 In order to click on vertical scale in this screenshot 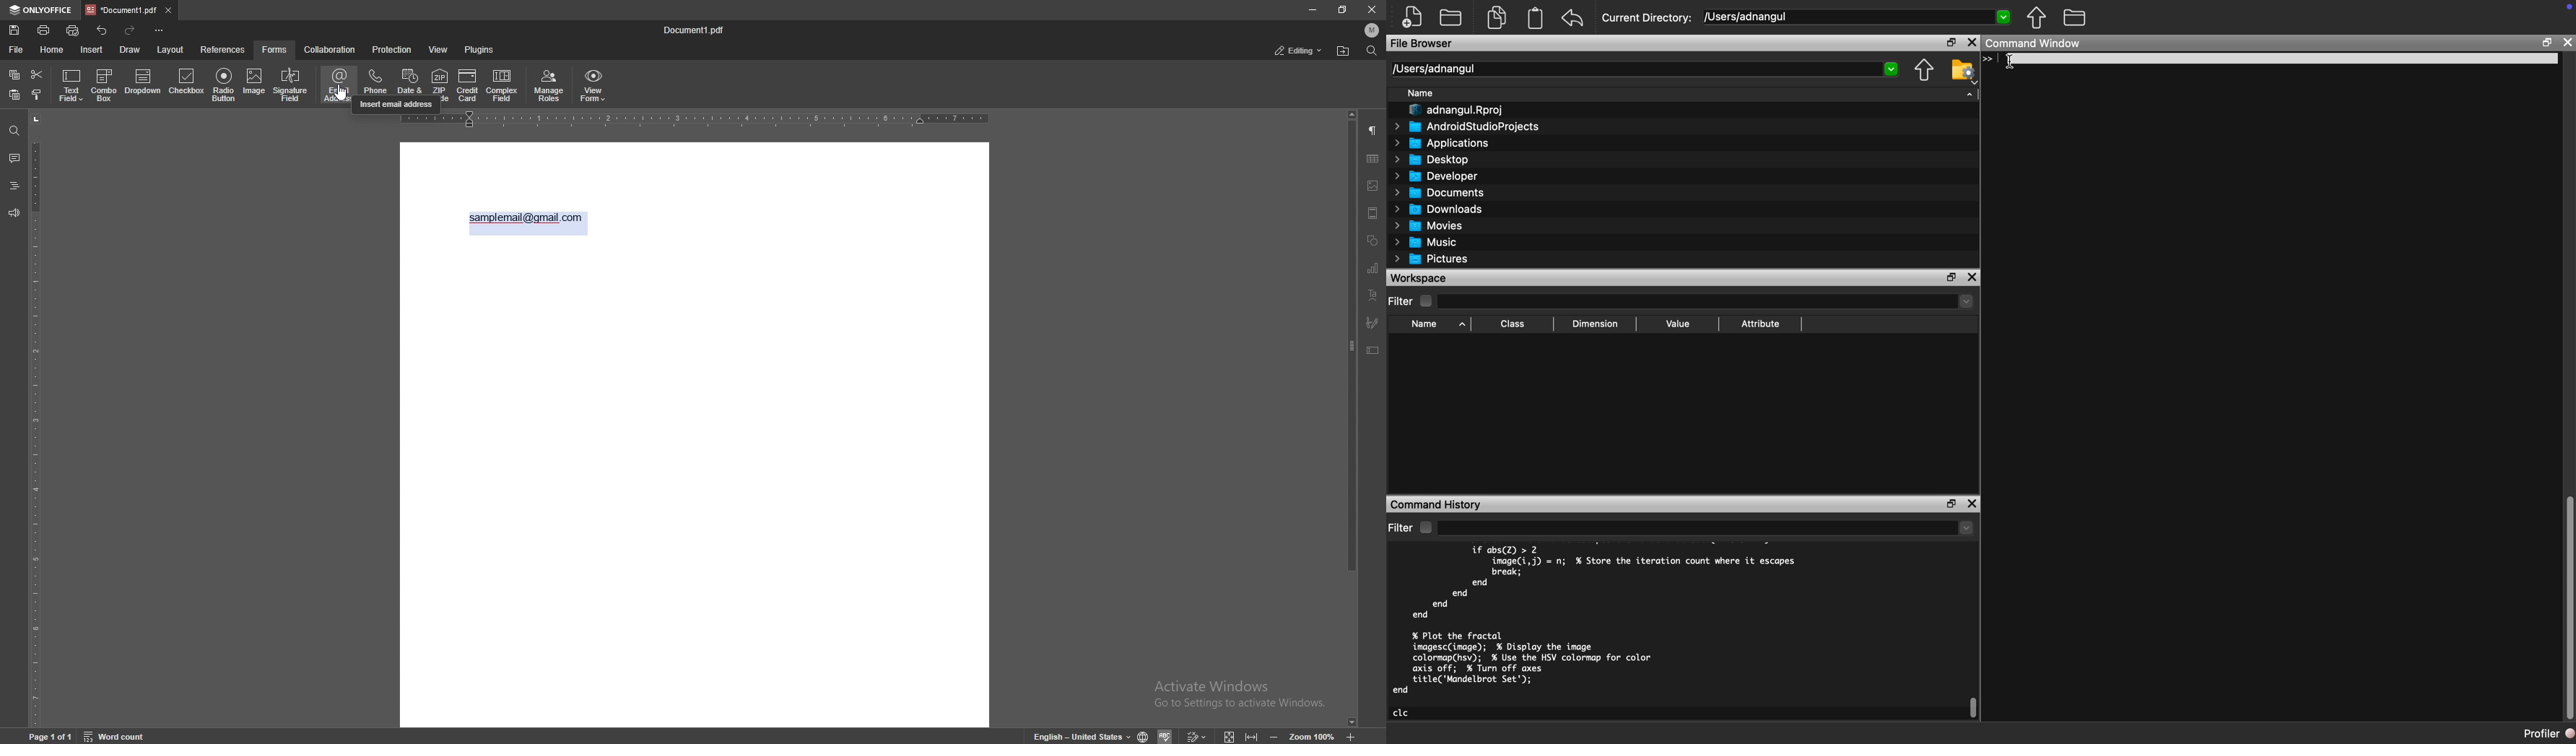, I will do `click(35, 419)`.